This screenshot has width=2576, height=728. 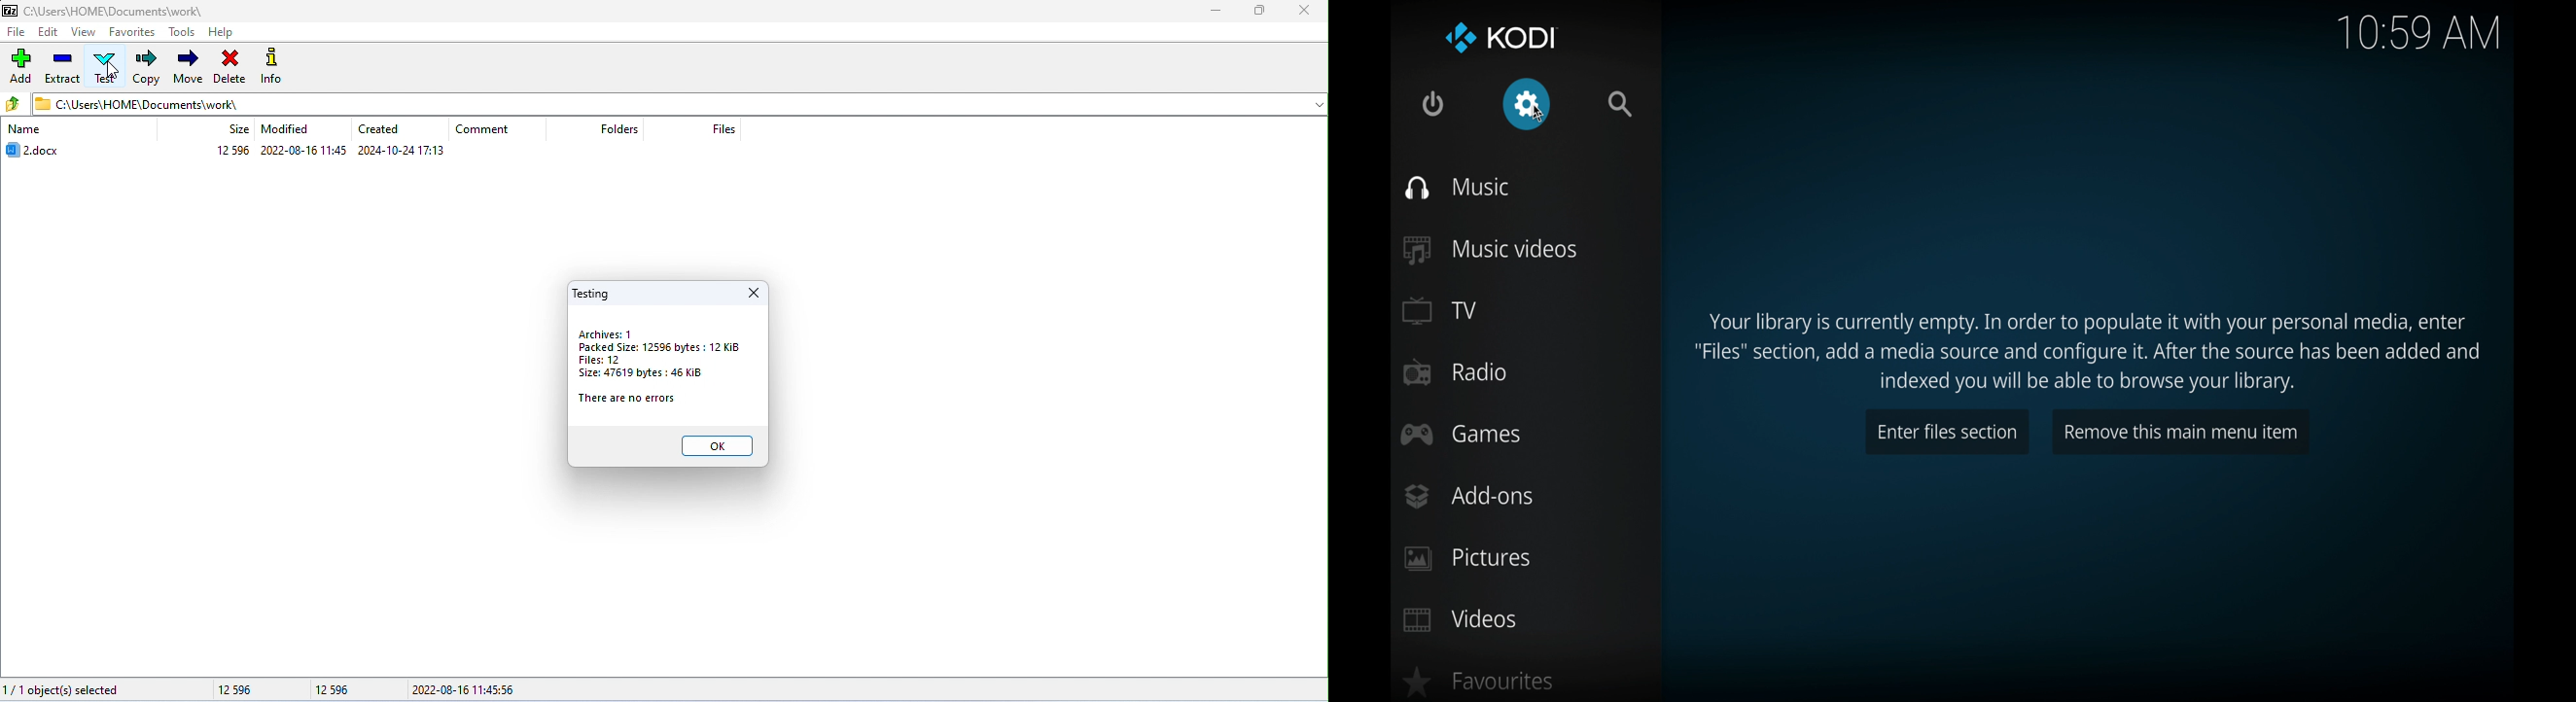 What do you see at coordinates (252, 690) in the screenshot?
I see `12596` at bounding box center [252, 690].